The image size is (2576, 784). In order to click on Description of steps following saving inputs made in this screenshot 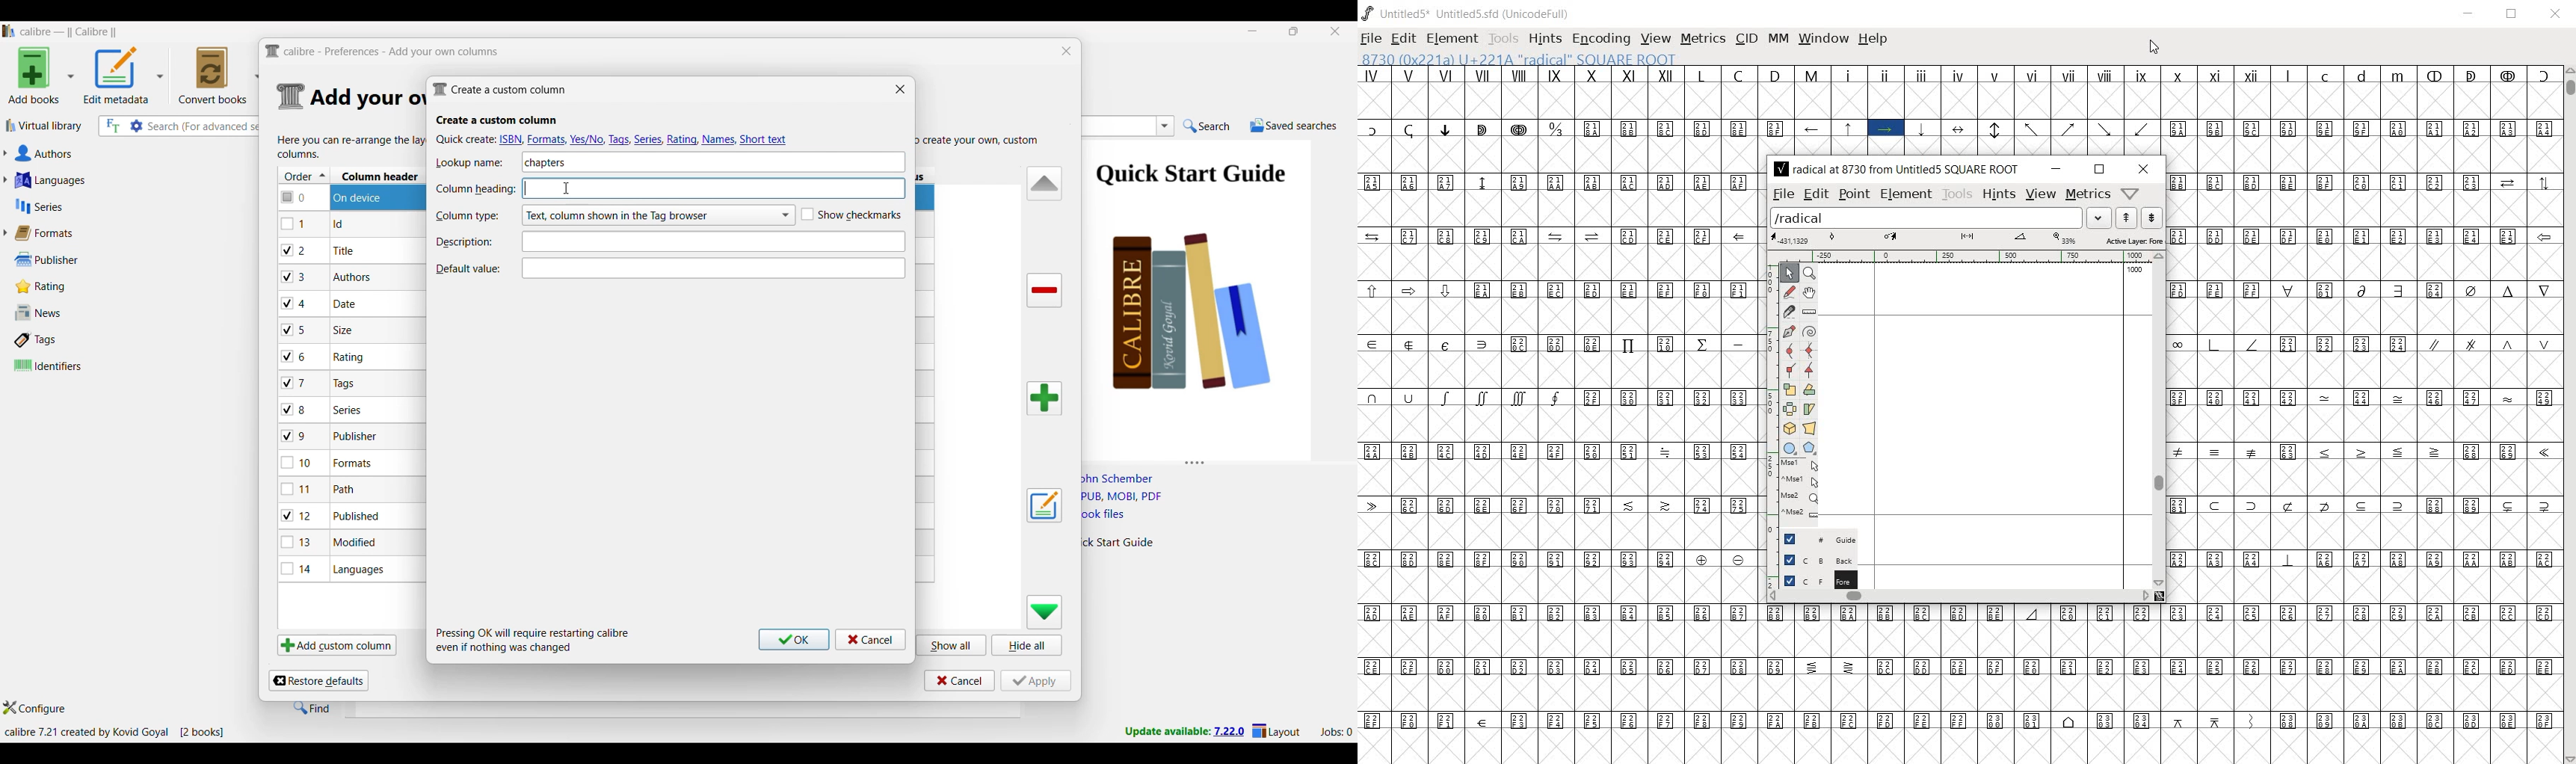, I will do `click(533, 640)`.